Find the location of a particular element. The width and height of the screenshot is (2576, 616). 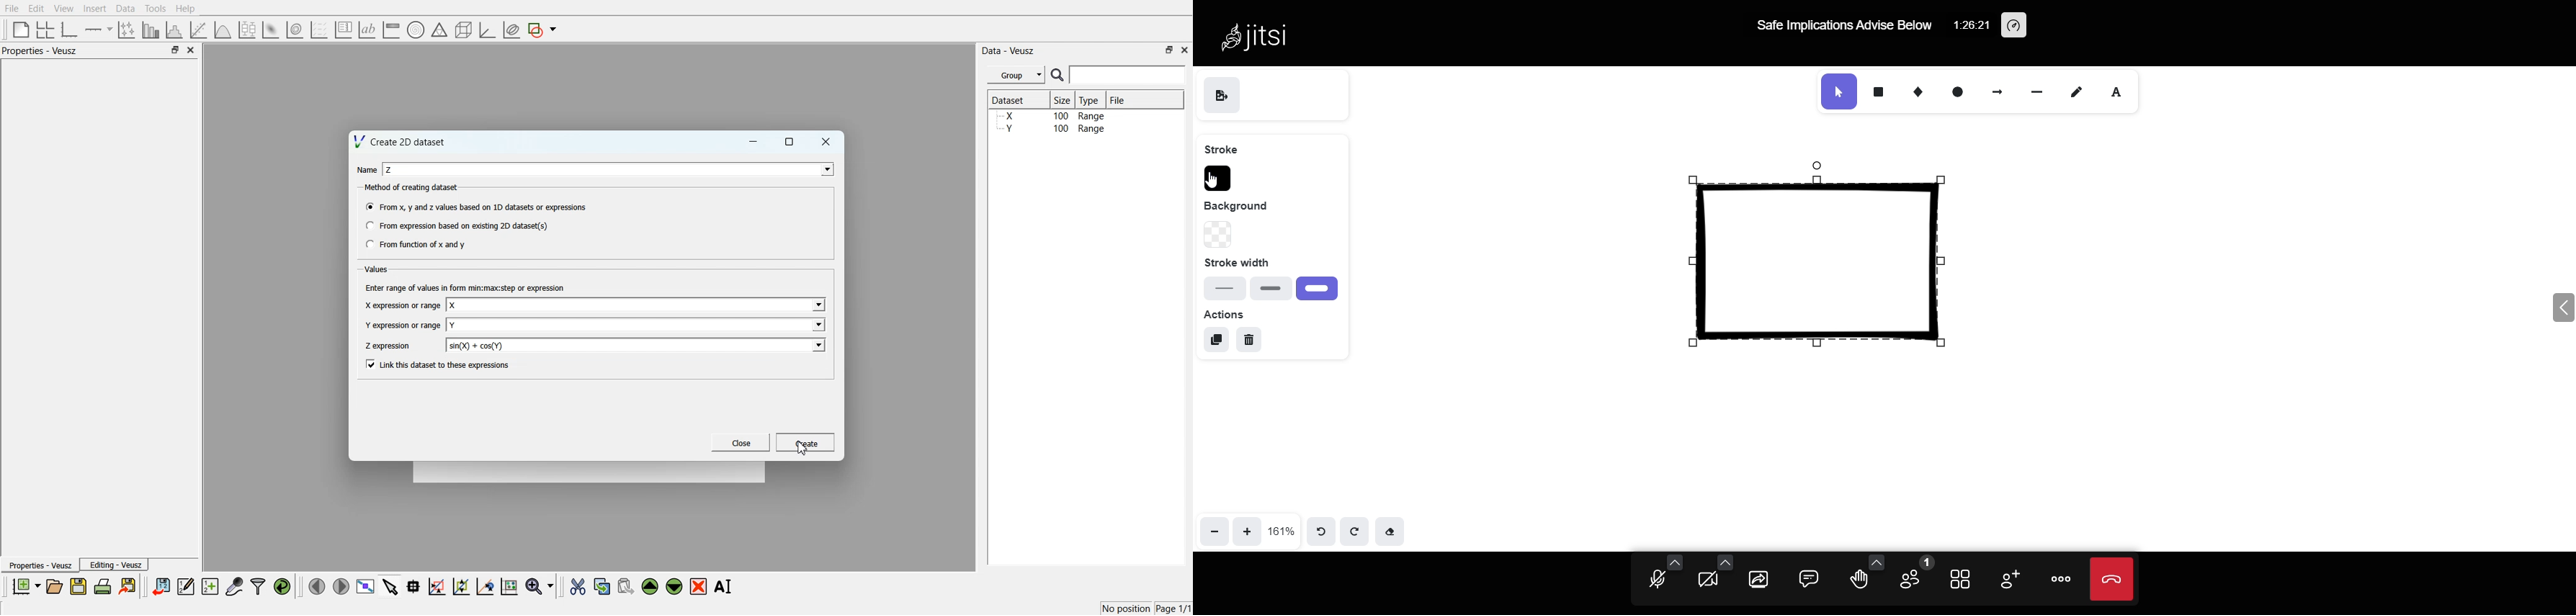

Sl (7 From expression based on existing 2D dataset(s) is located at coordinates (456, 226).